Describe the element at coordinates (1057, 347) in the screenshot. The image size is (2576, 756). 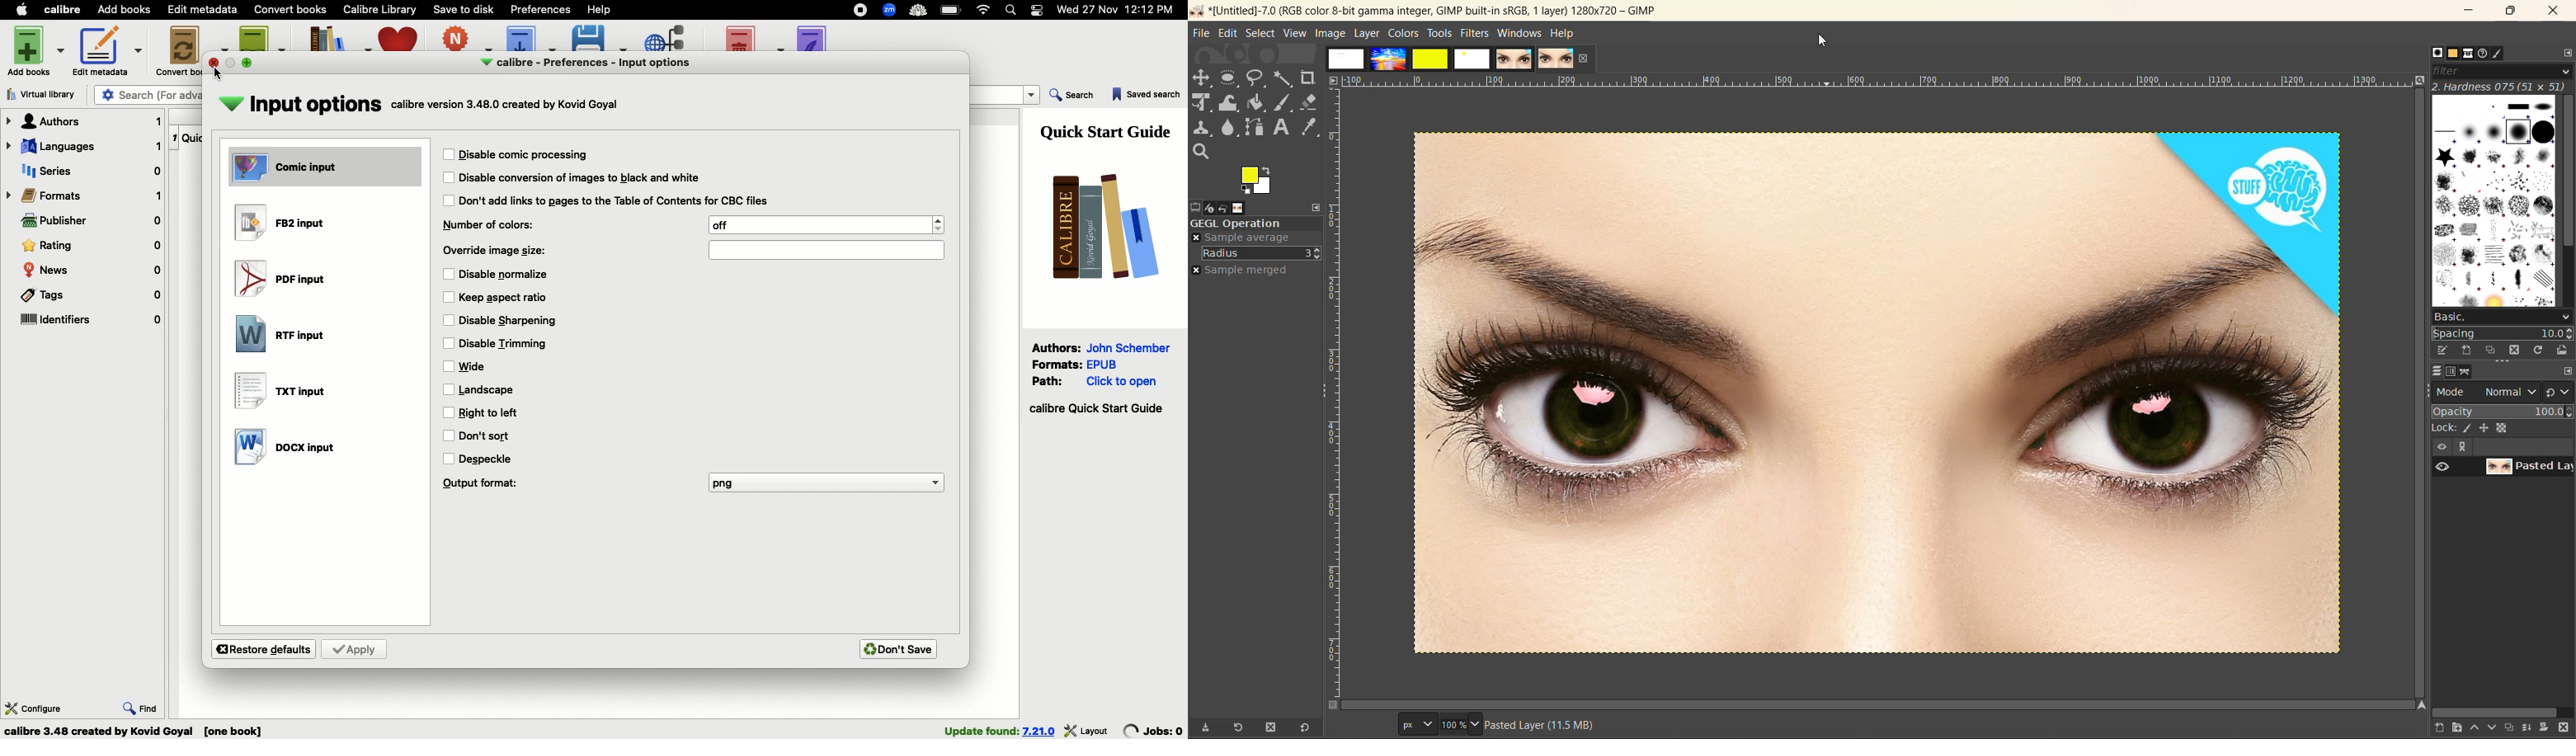
I see `Authors` at that location.